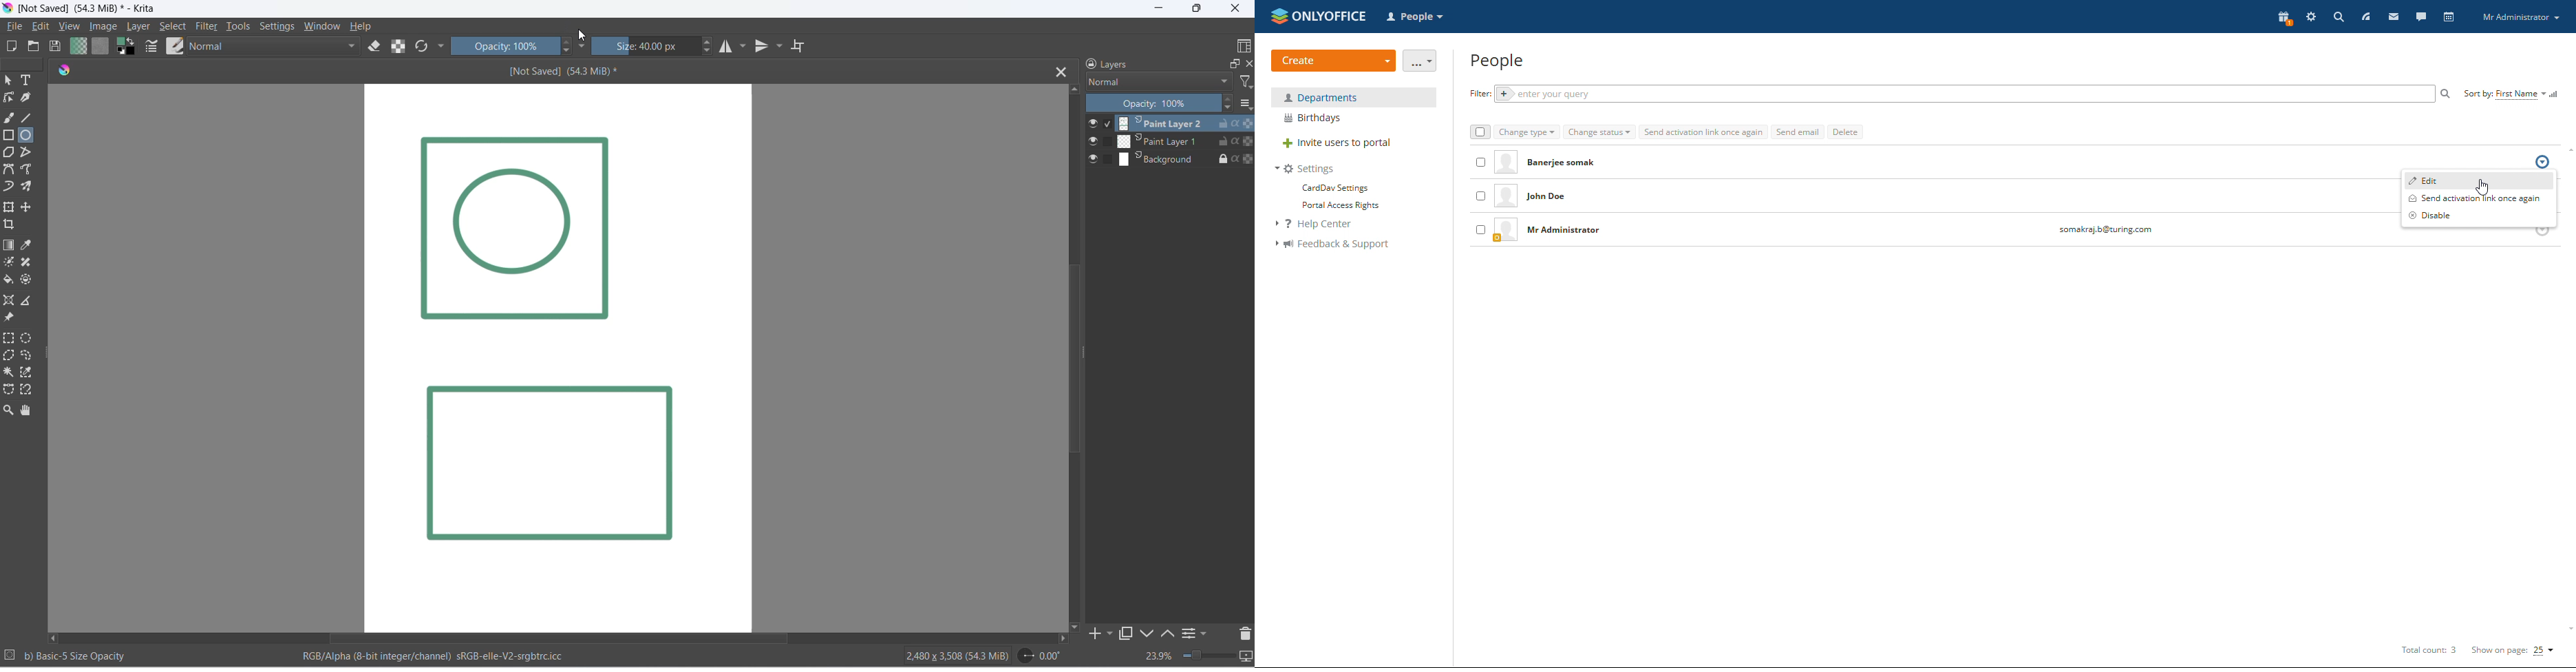 This screenshot has height=672, width=2576. Describe the element at coordinates (204, 28) in the screenshot. I see `filter` at that location.